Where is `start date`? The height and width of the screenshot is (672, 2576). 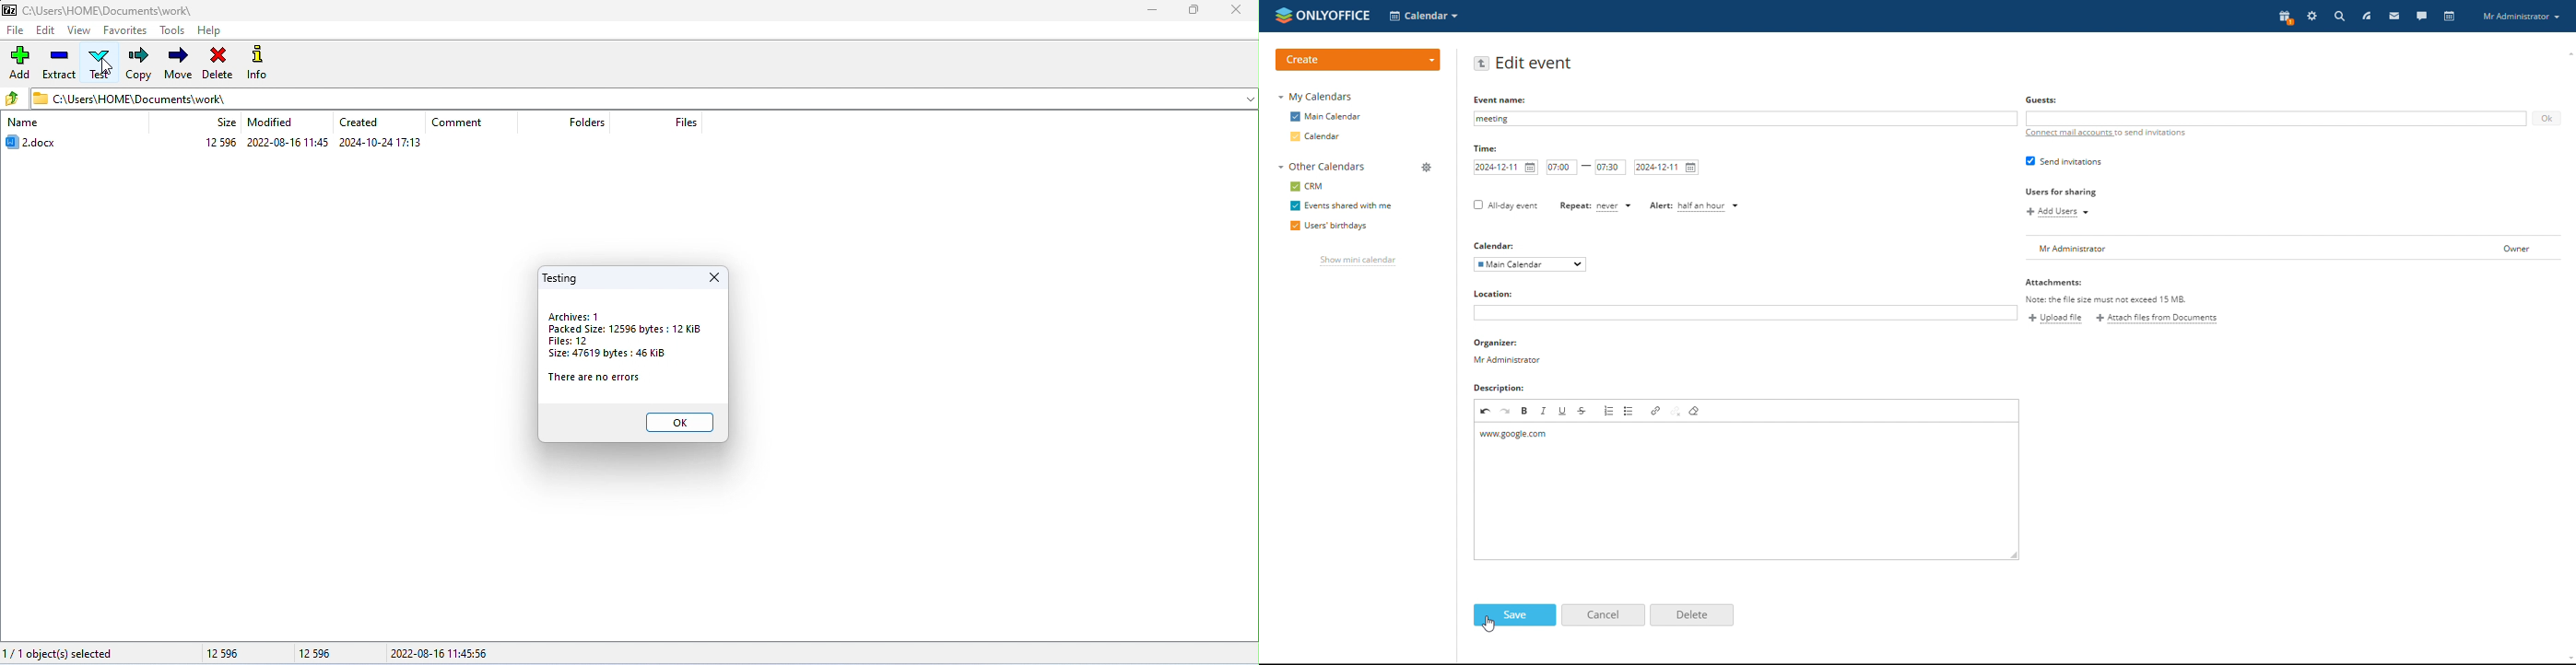 start date is located at coordinates (1506, 168).